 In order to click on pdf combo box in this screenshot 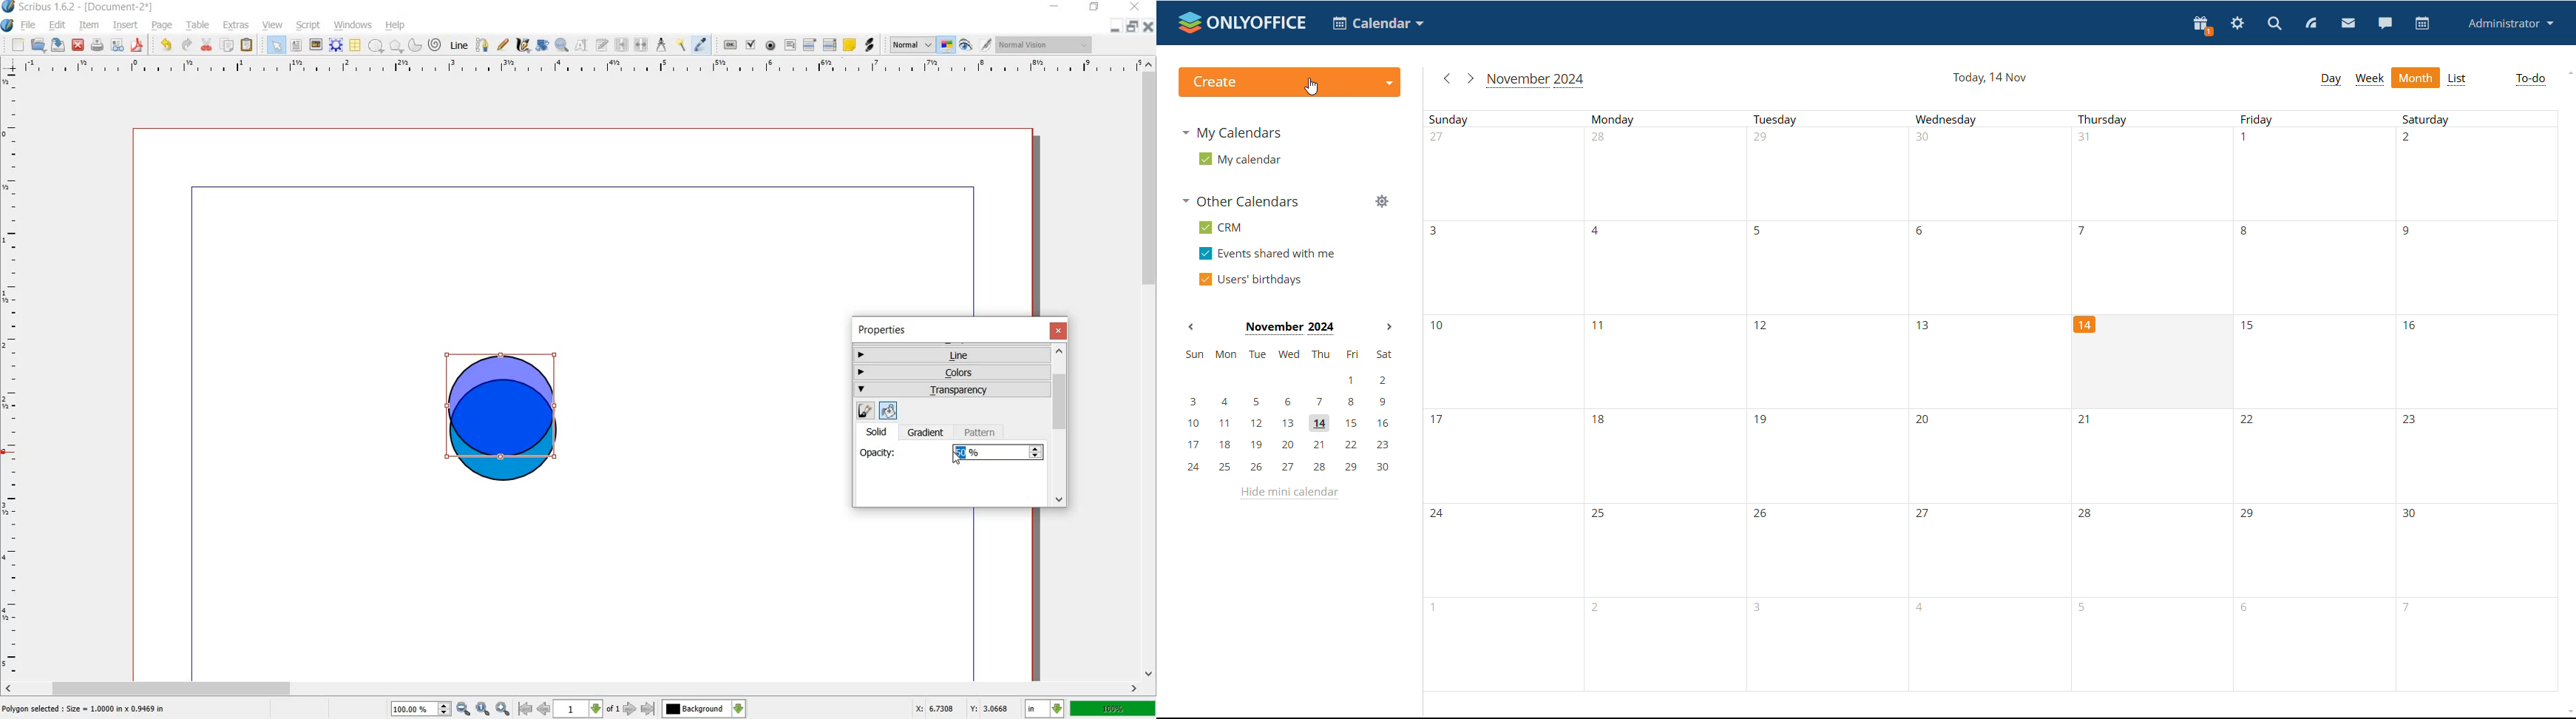, I will do `click(809, 45)`.